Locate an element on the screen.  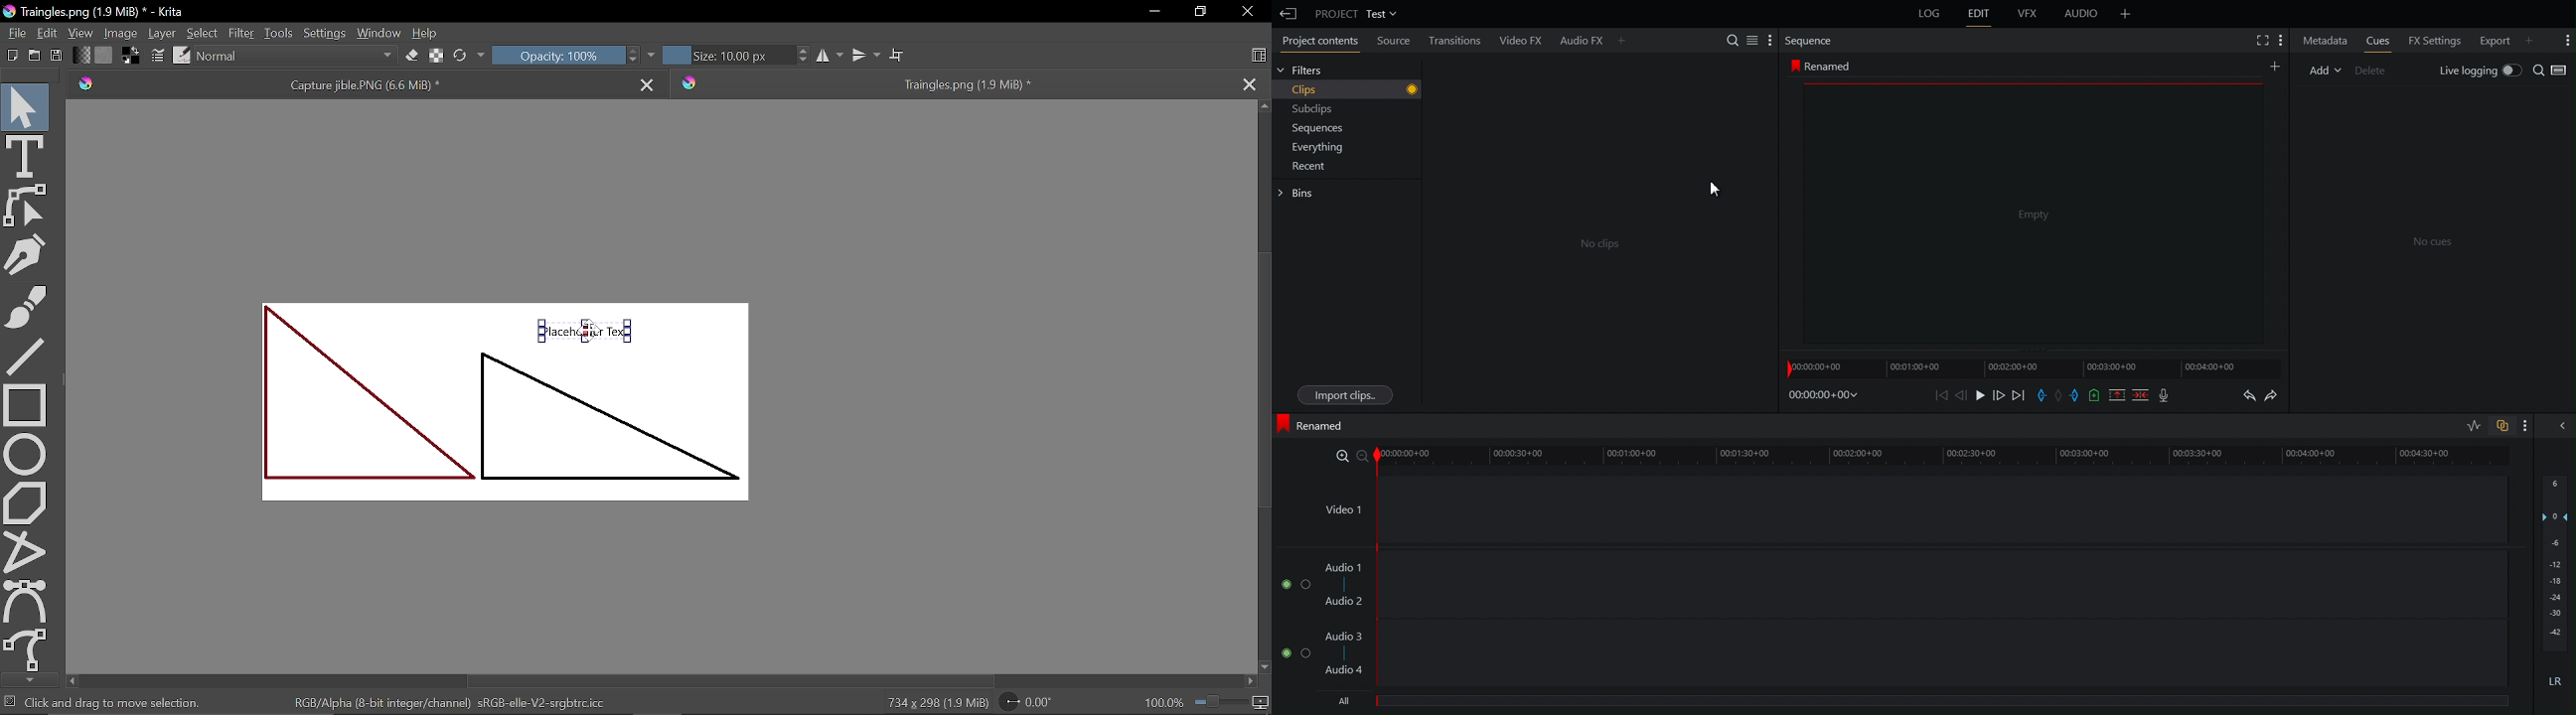
Edit shapes tool is located at coordinates (28, 208).